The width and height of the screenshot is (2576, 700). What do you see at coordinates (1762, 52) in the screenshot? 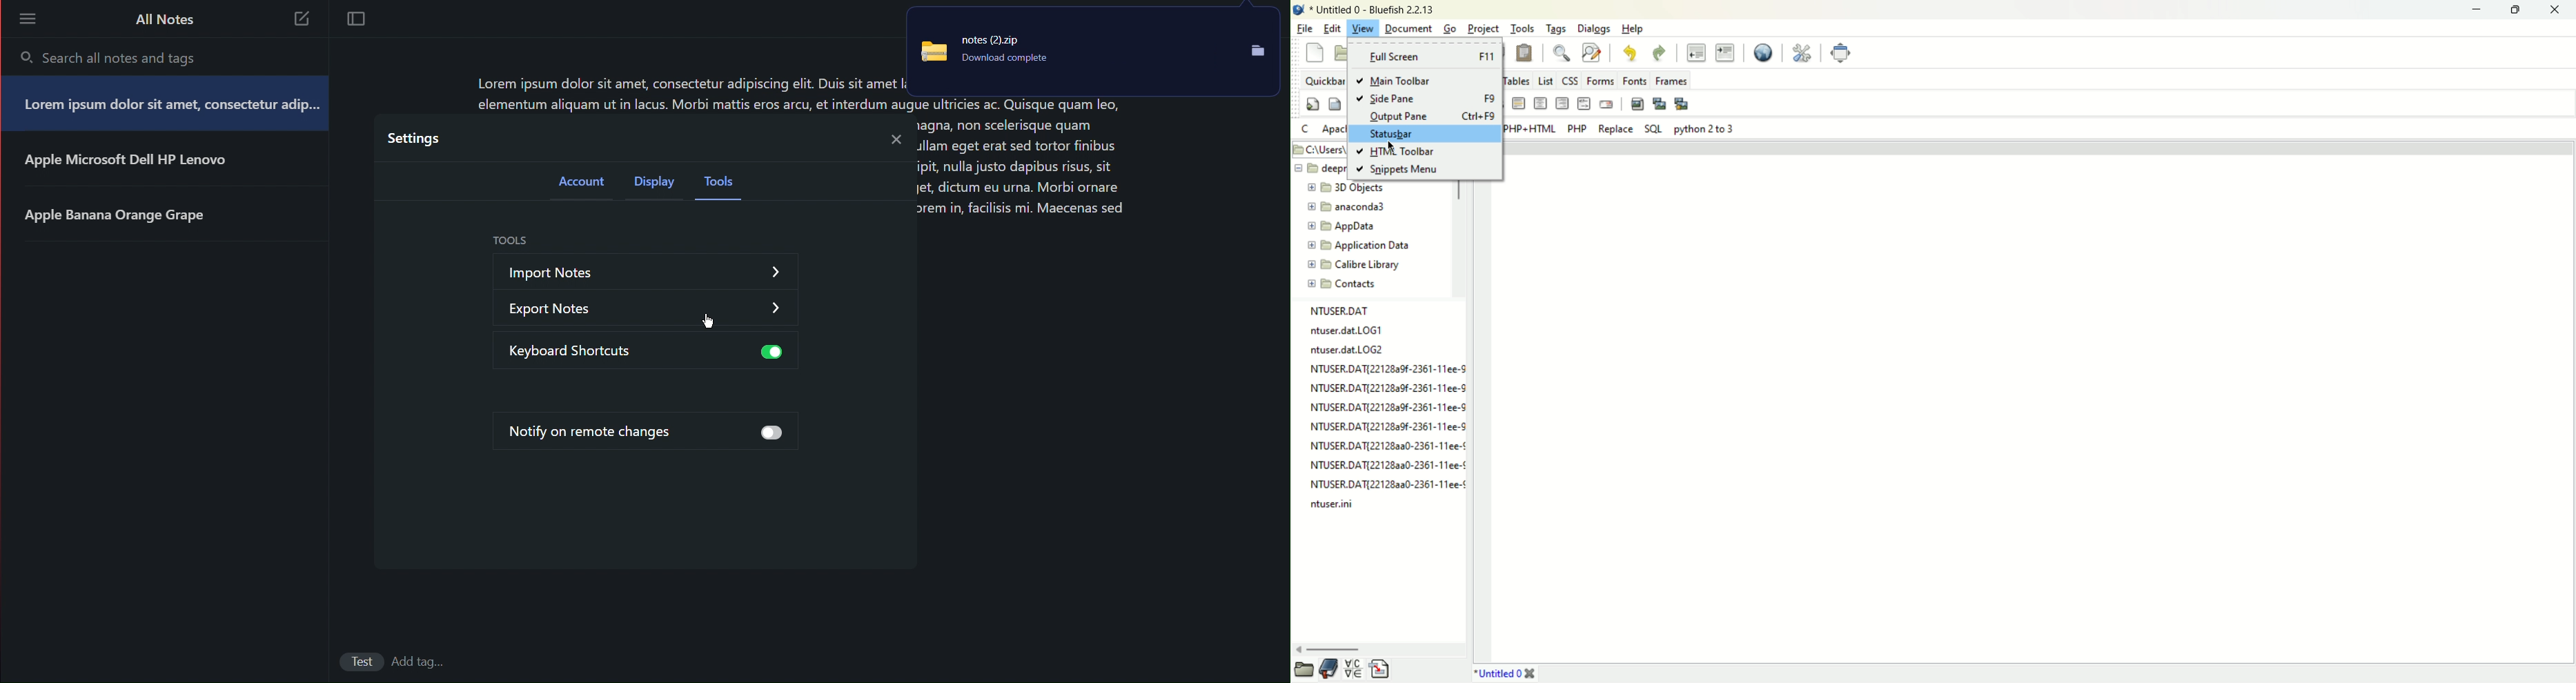
I see `view in browser` at bounding box center [1762, 52].